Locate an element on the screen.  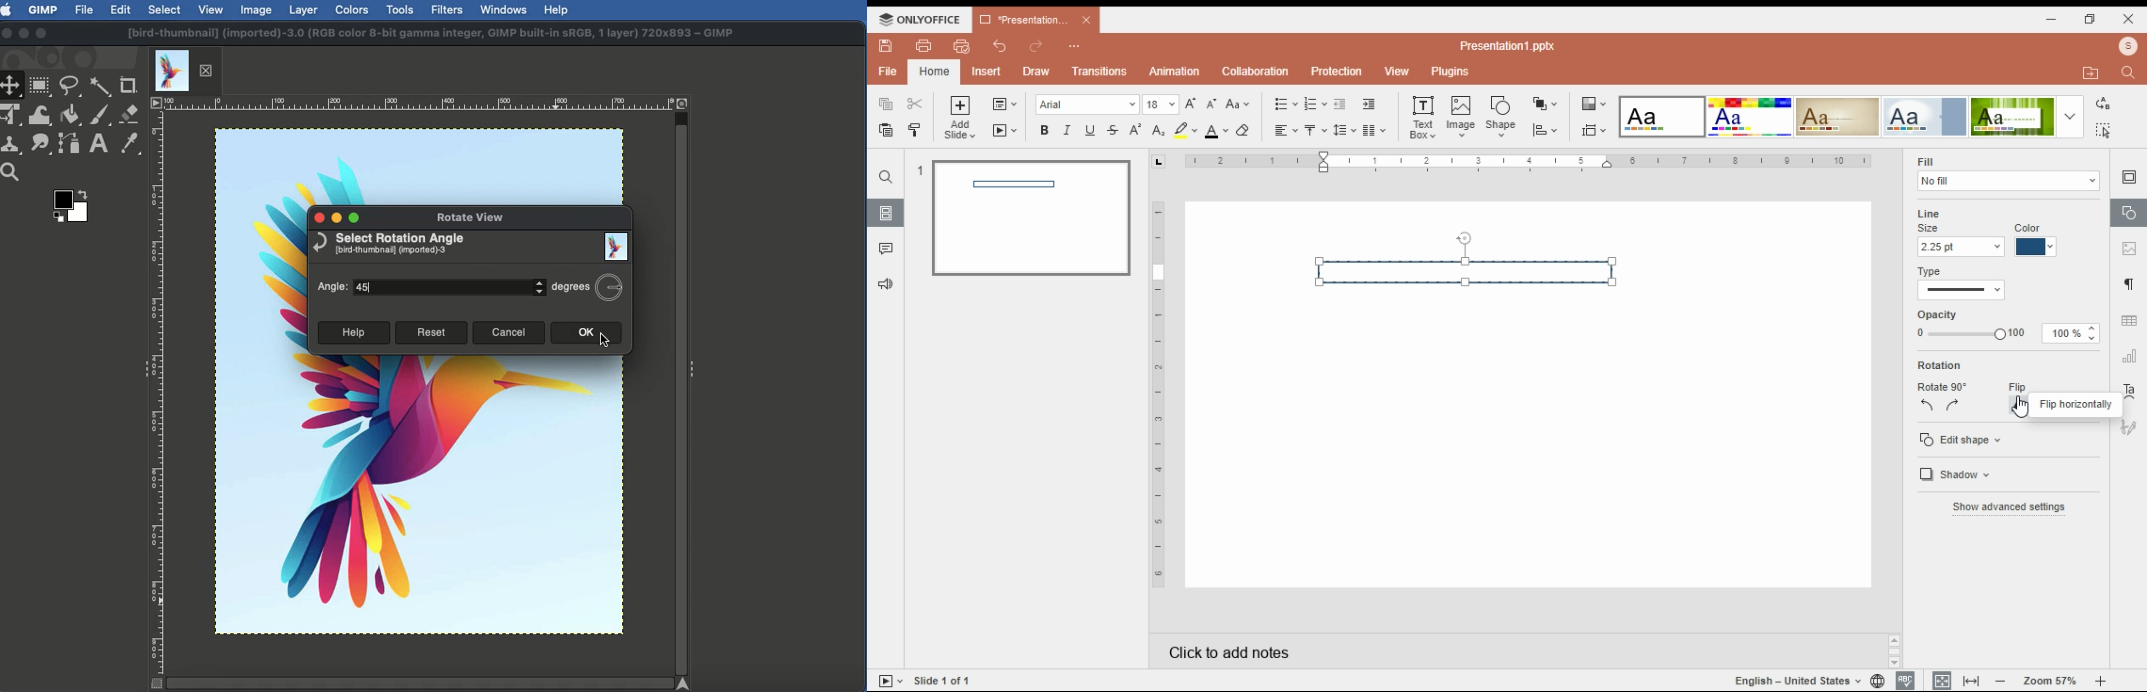
transitions is located at coordinates (1100, 73).